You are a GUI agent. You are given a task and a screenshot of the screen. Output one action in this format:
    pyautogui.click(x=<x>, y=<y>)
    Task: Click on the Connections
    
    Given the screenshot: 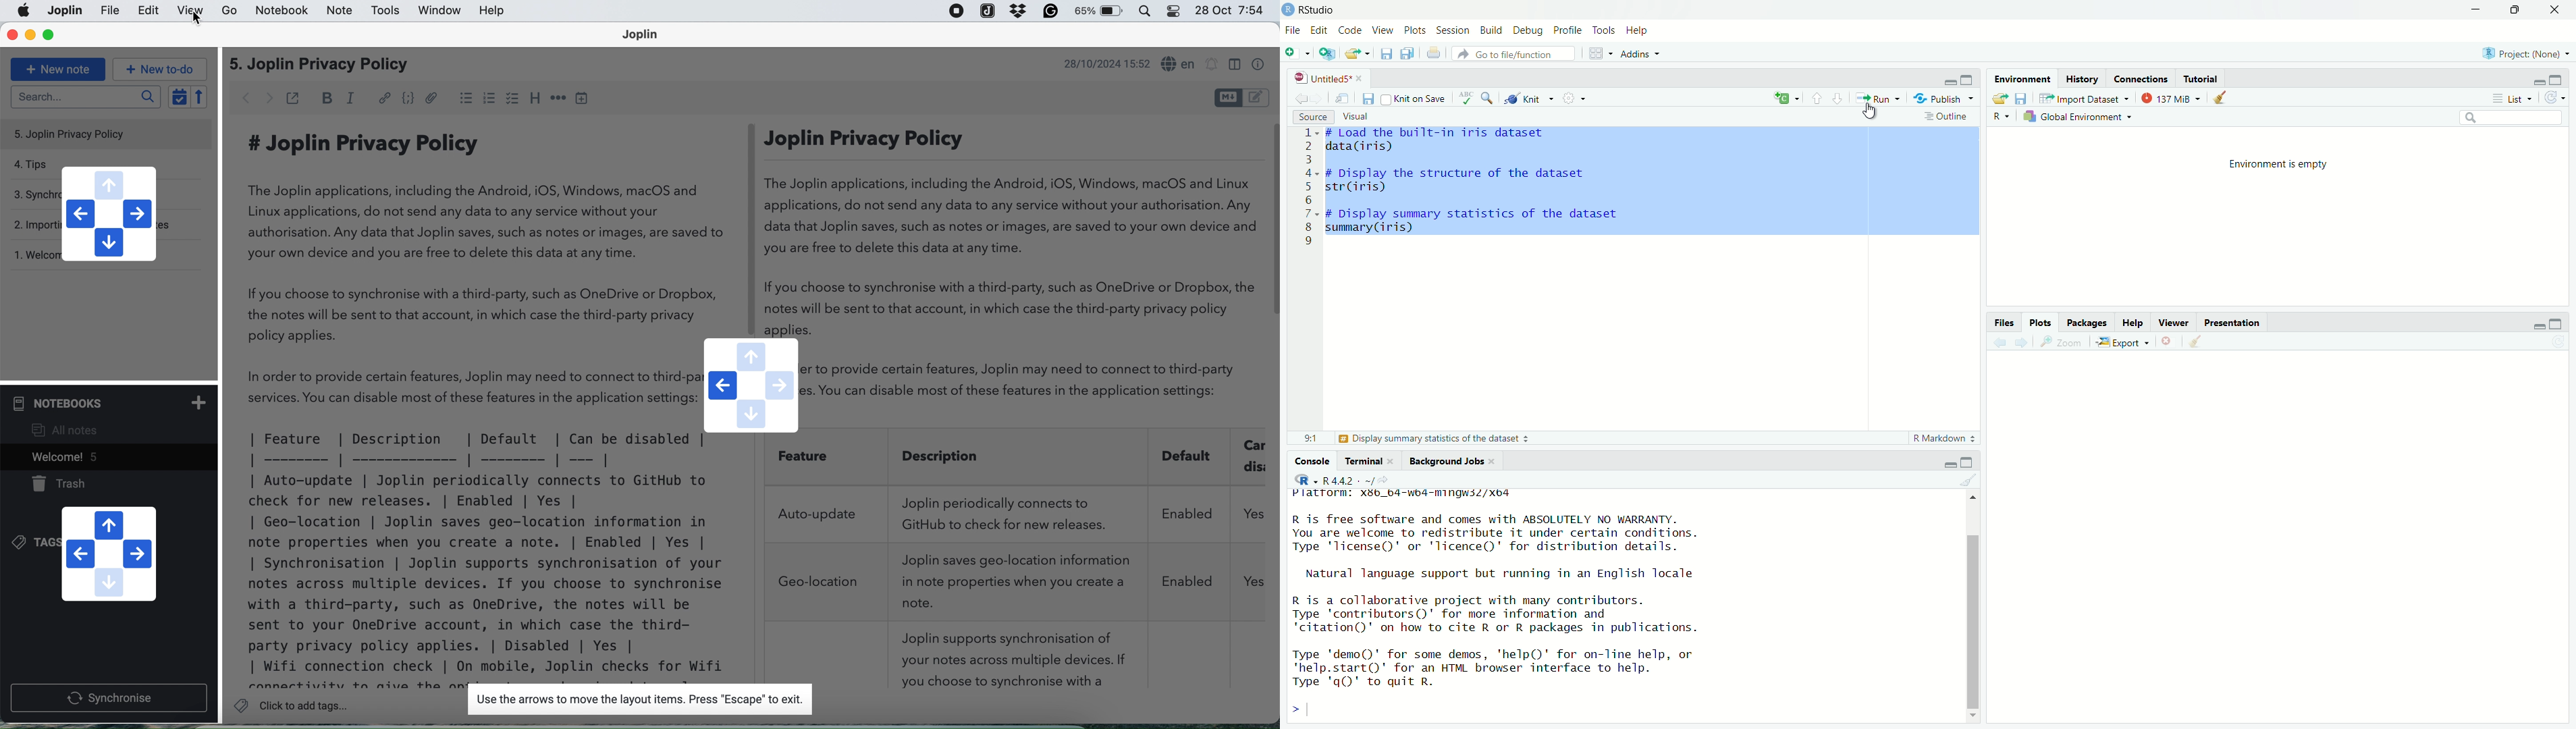 What is the action you would take?
    pyautogui.click(x=2141, y=78)
    